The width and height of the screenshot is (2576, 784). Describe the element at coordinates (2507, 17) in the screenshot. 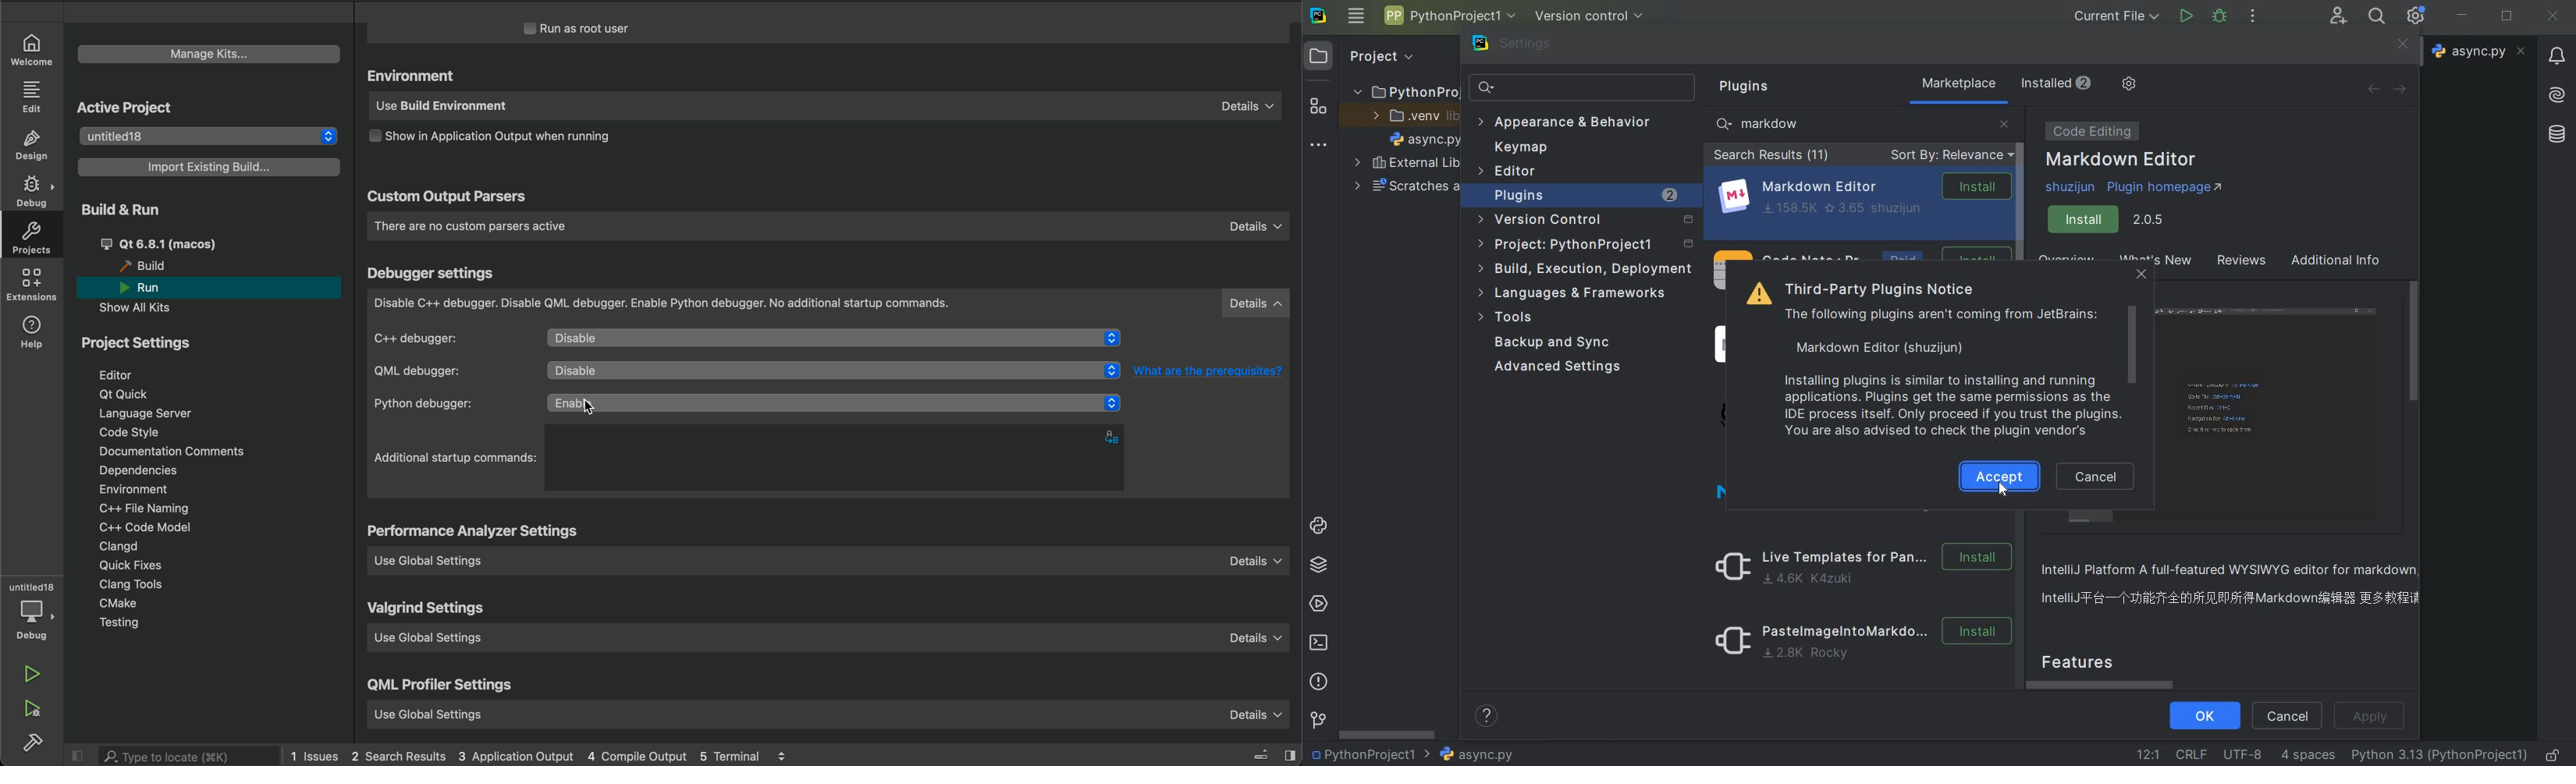

I see `restore down` at that location.